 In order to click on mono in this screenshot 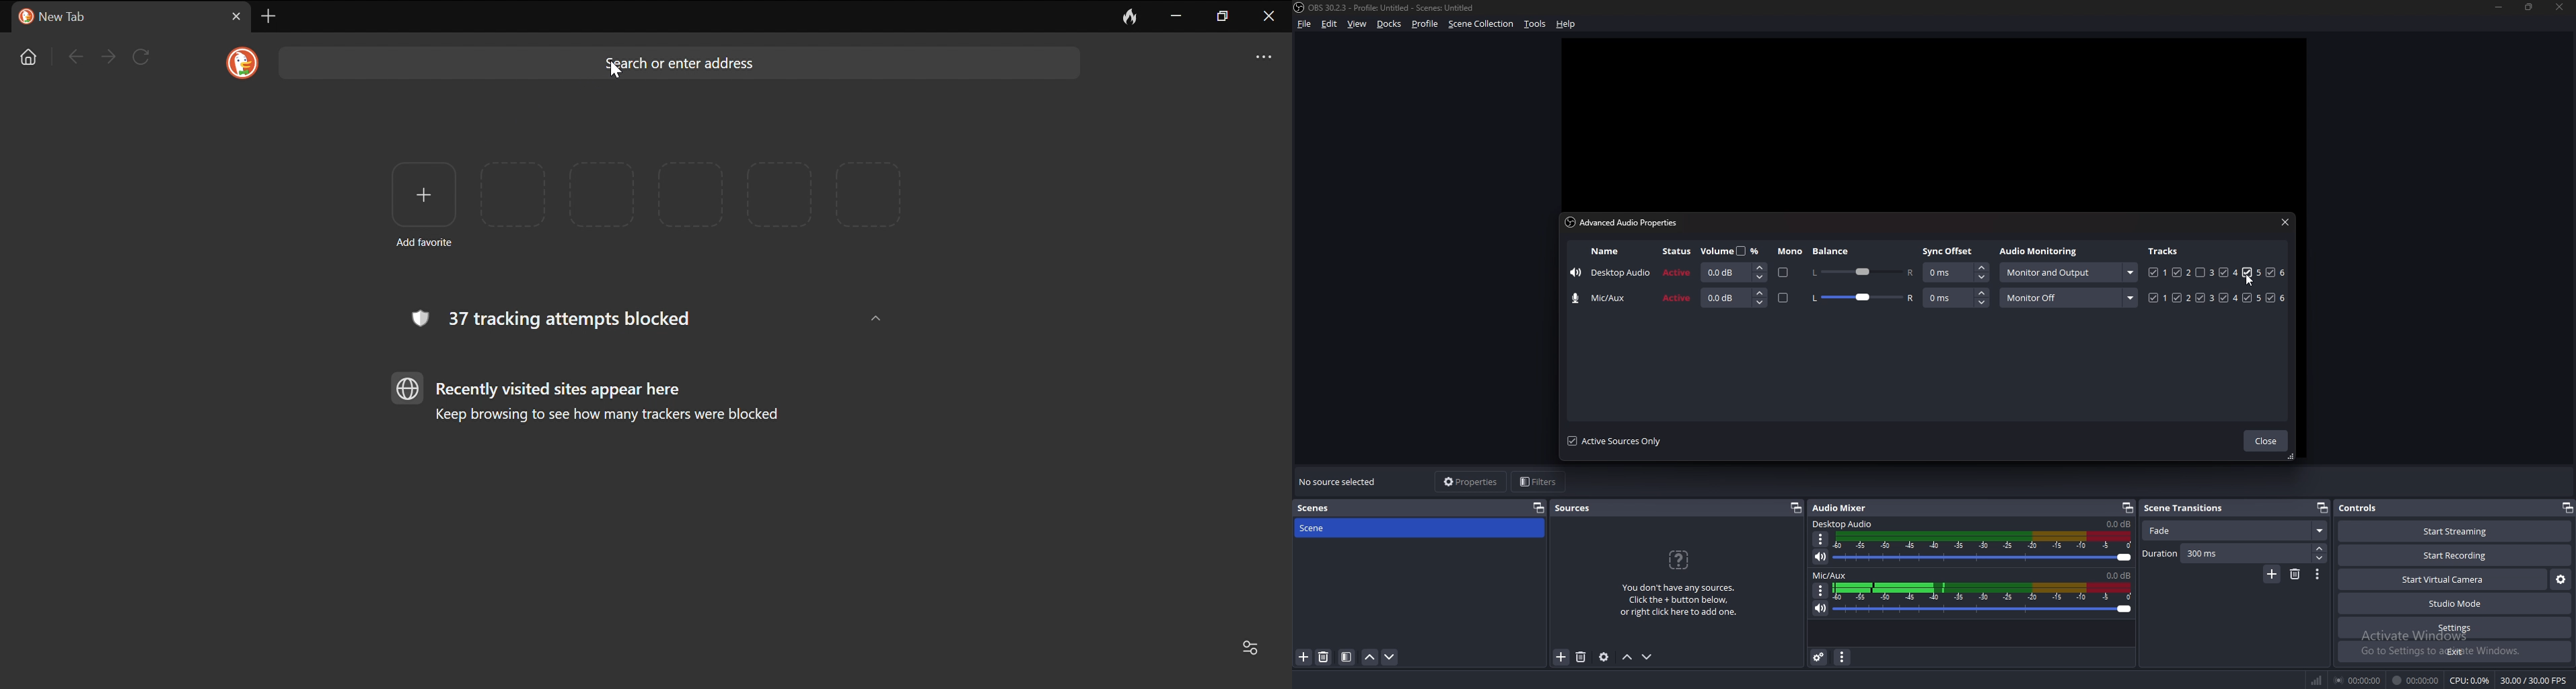, I will do `click(1790, 252)`.